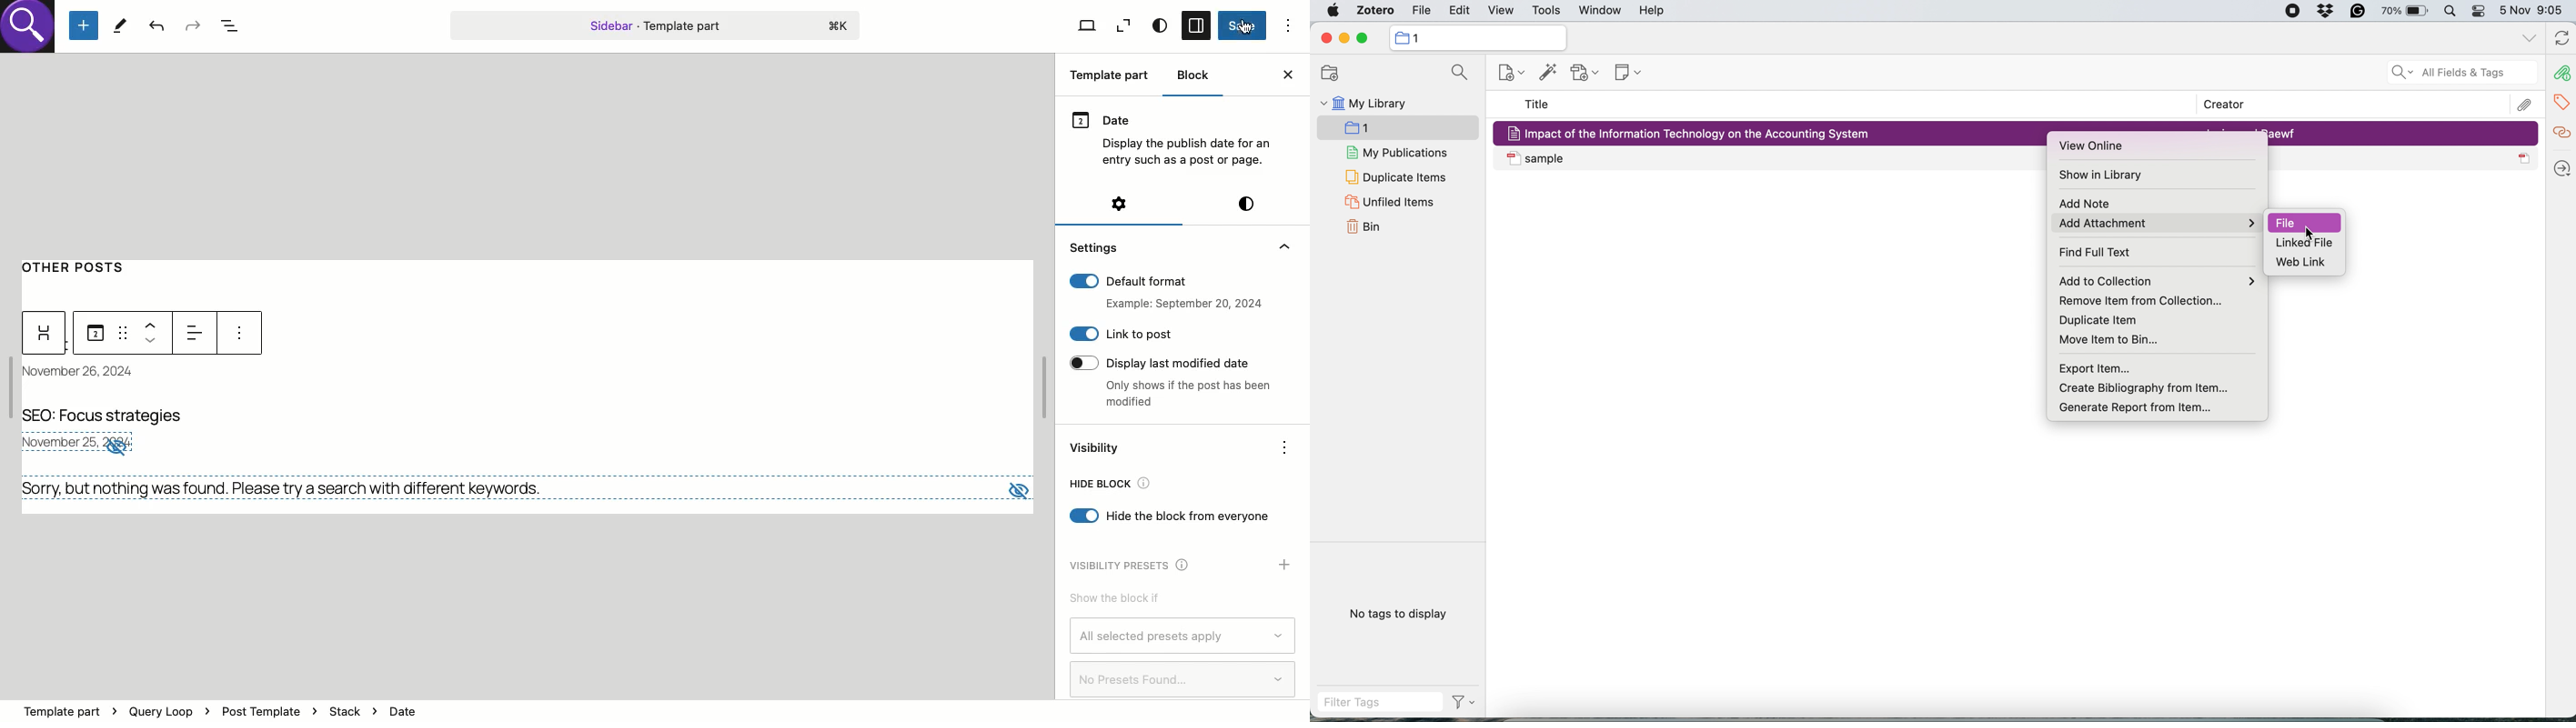 The height and width of the screenshot is (728, 2576). I want to click on example, so click(1180, 304).